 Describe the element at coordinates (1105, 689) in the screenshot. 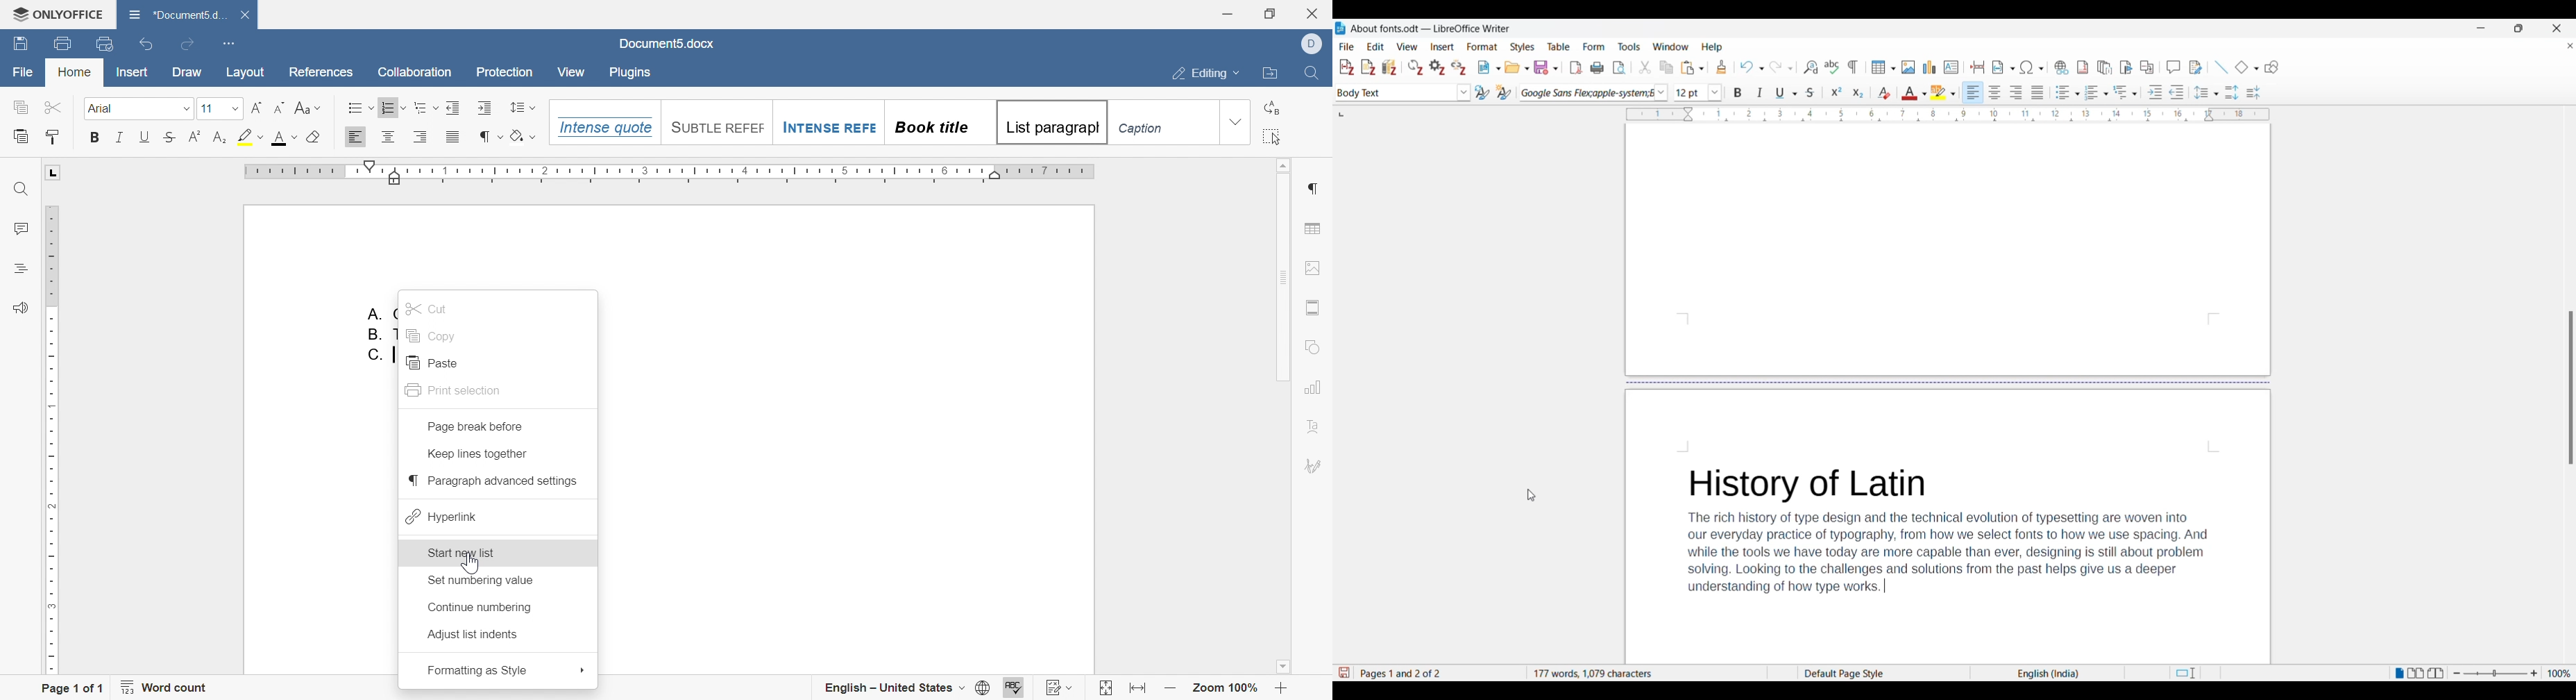

I see `fit to slide` at that location.